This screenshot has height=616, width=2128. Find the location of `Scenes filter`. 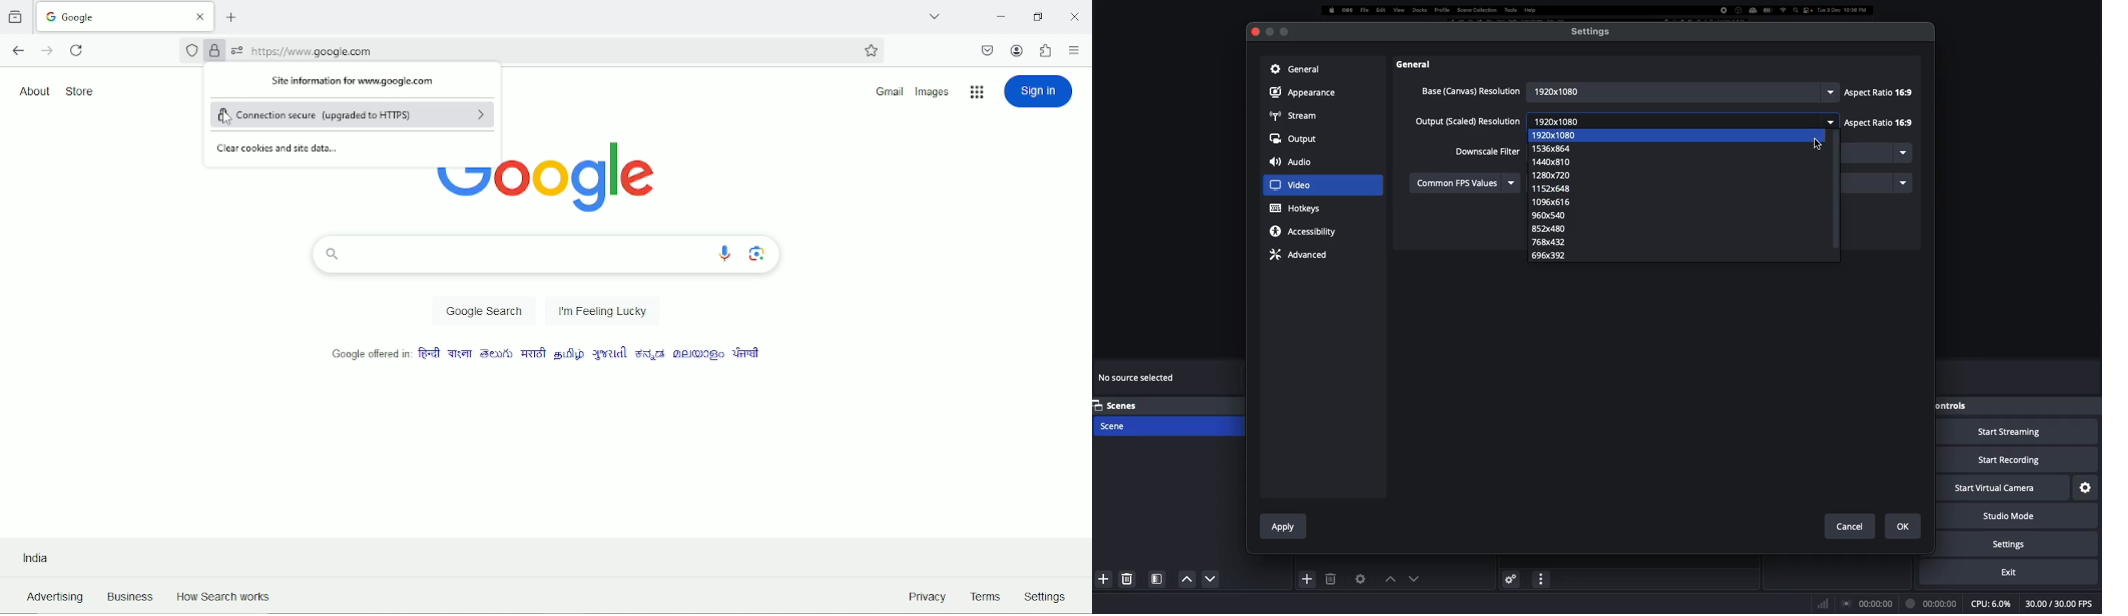

Scenes filter is located at coordinates (1157, 579).